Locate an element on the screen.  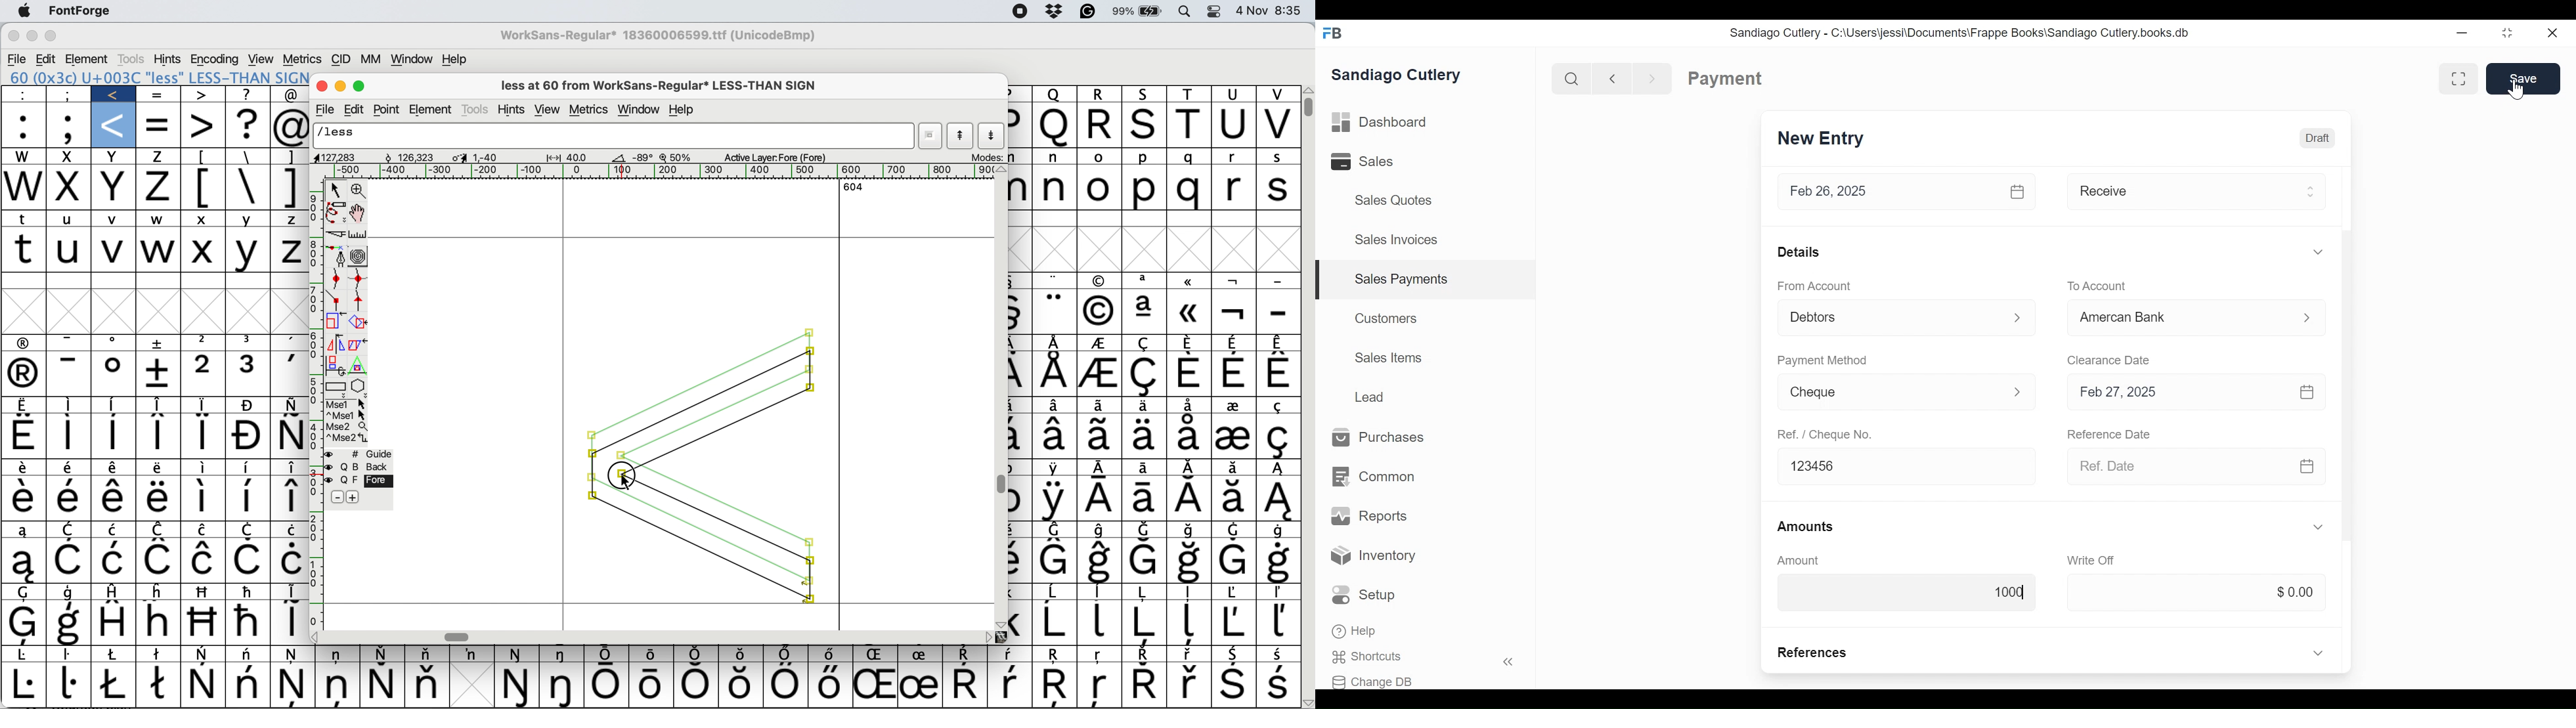
tangent point is located at coordinates (362, 301).